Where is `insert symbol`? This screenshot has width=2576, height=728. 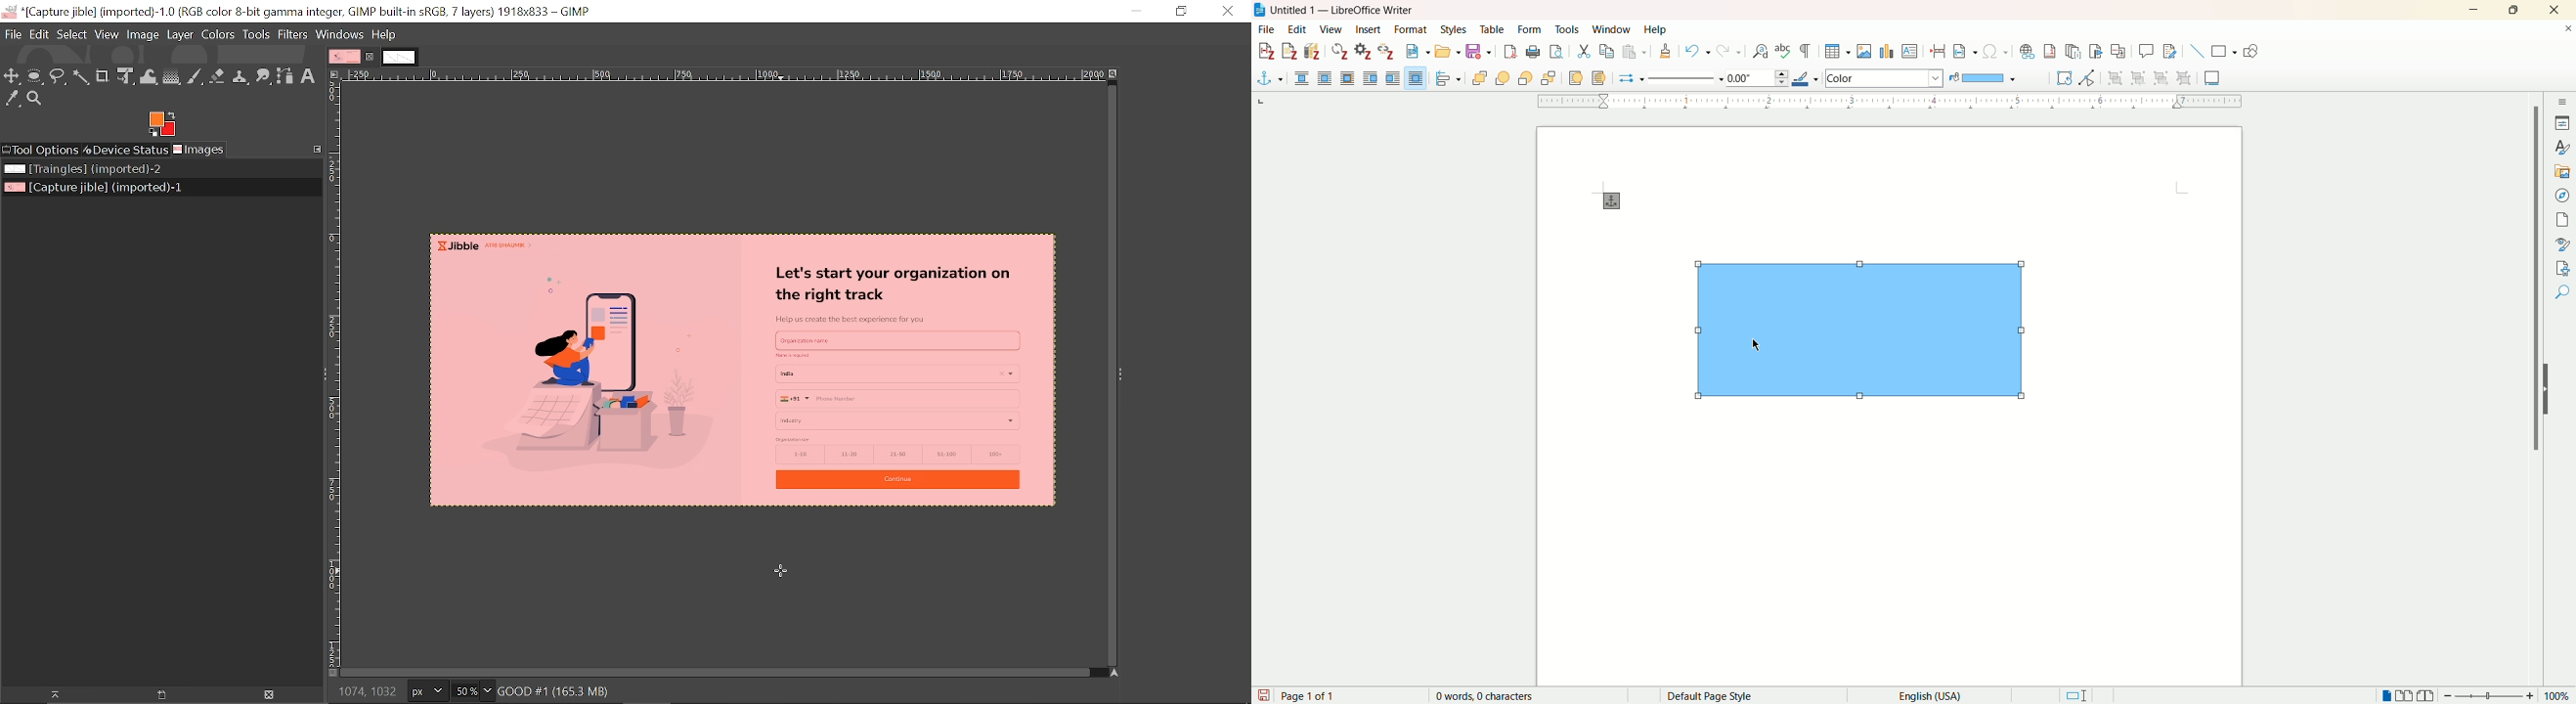
insert symbol is located at coordinates (1996, 52).